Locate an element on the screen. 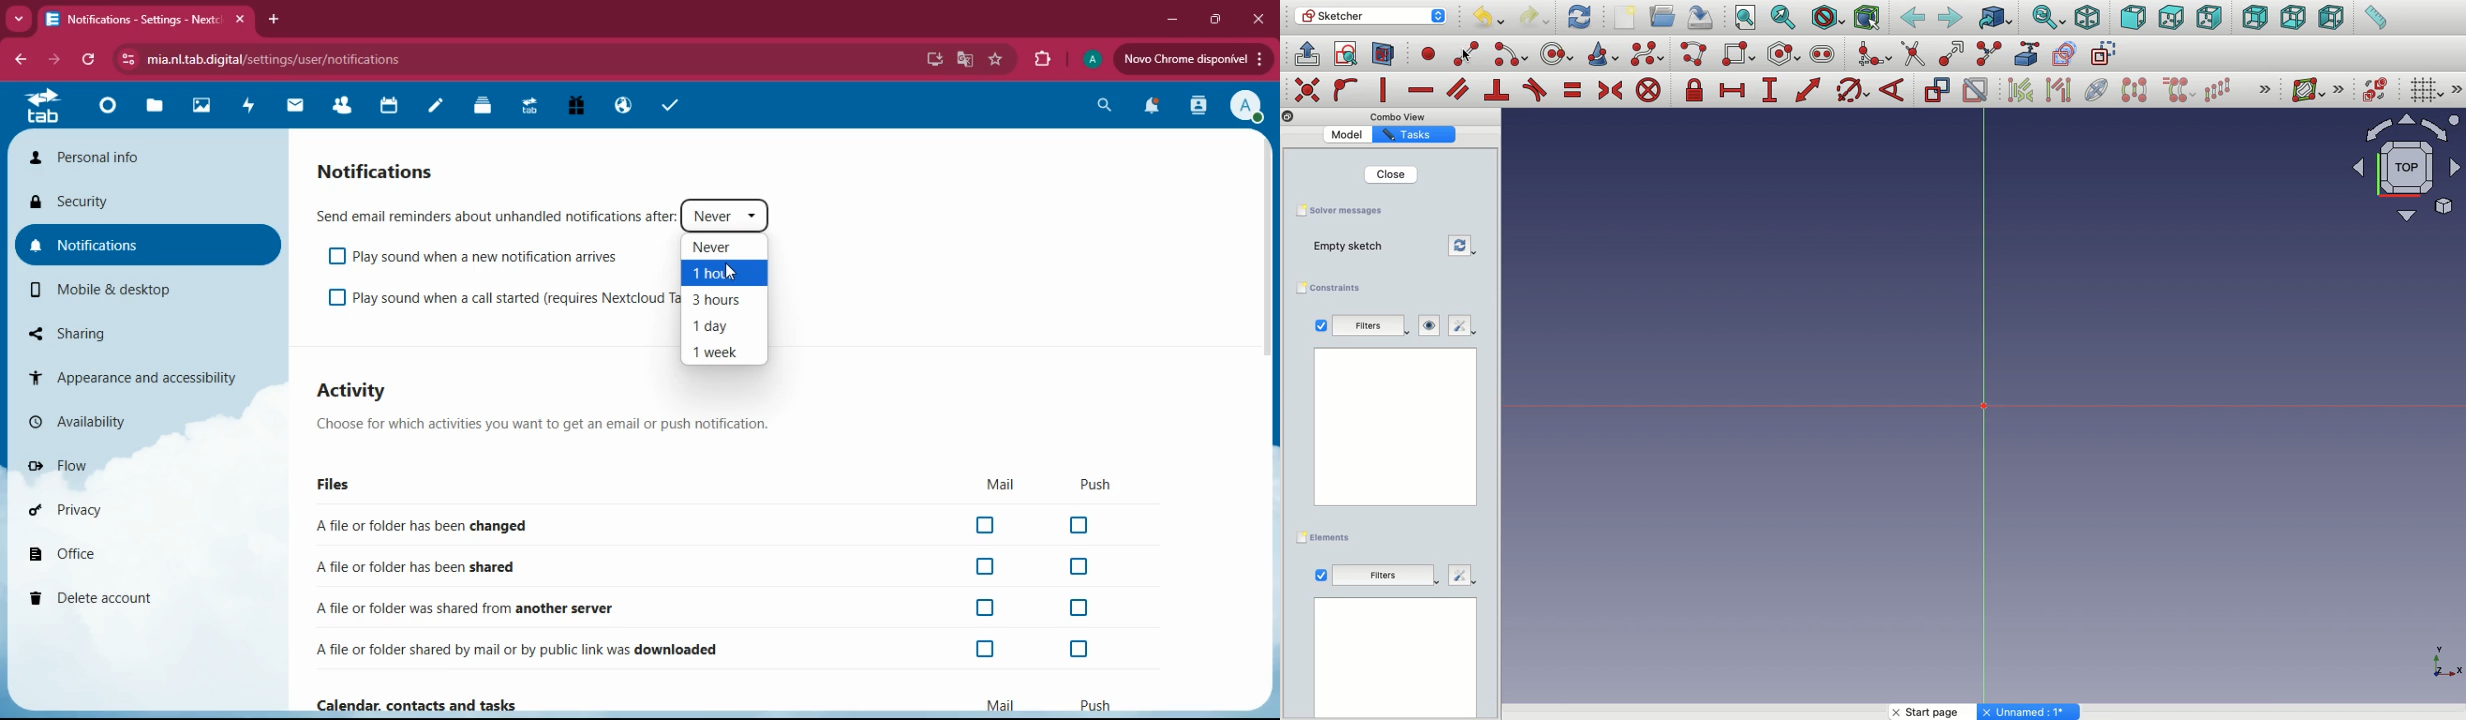   is located at coordinates (2030, 712).